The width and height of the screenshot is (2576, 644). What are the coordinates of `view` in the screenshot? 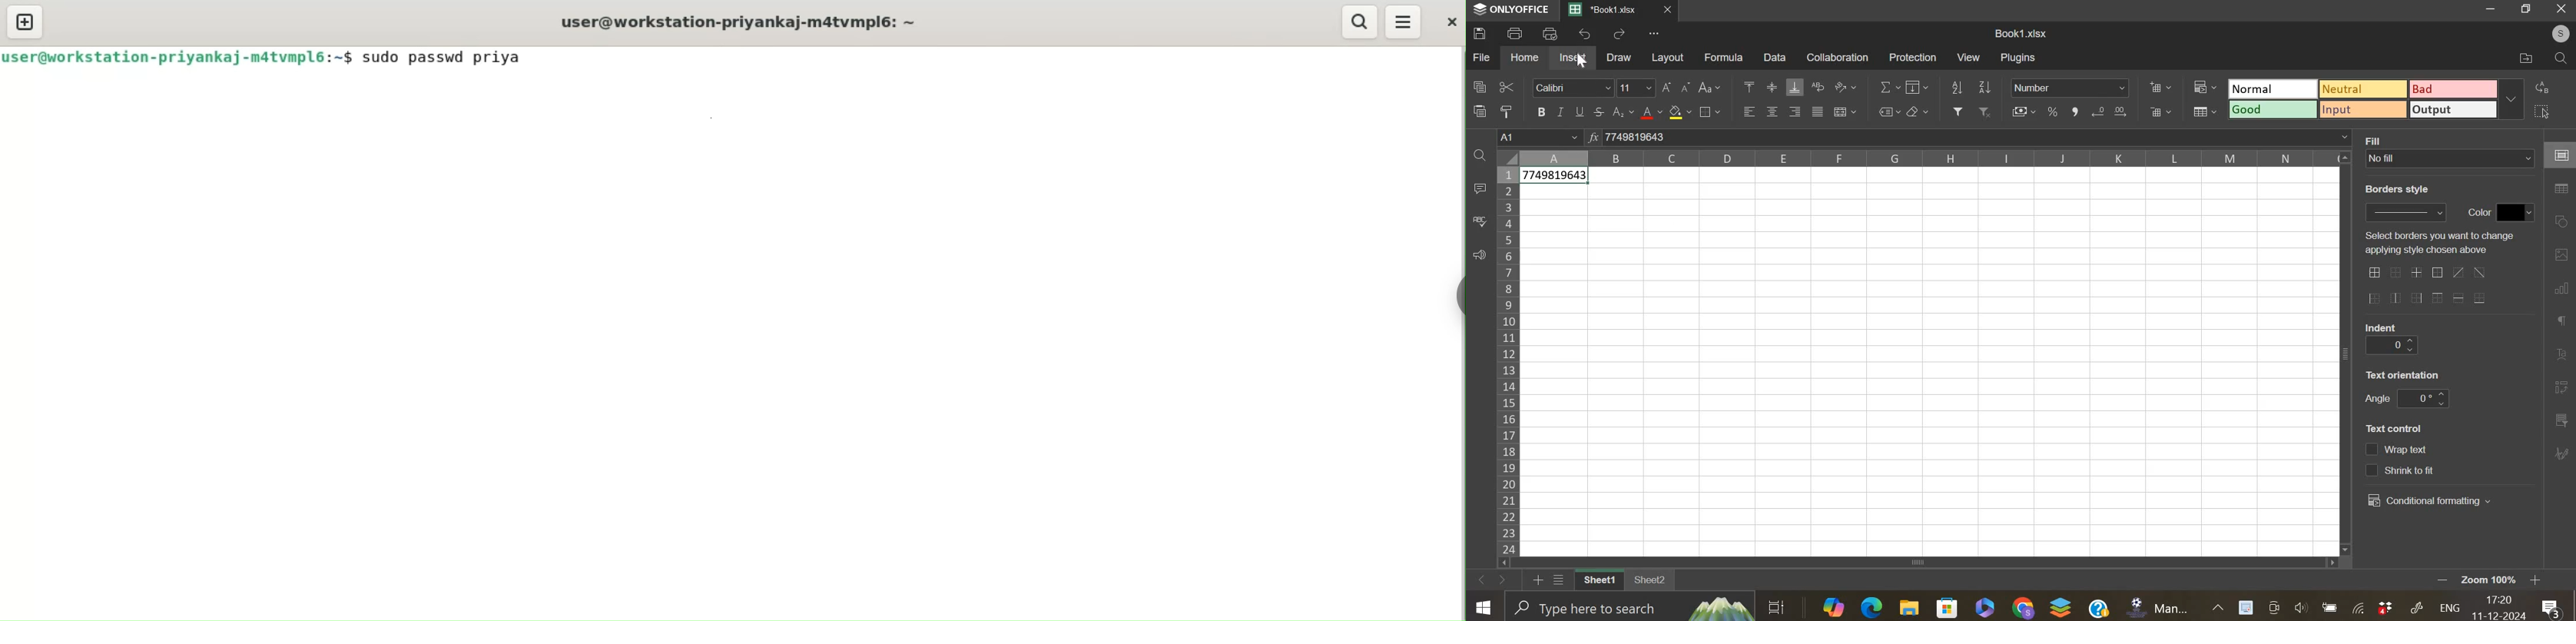 It's located at (1969, 57).